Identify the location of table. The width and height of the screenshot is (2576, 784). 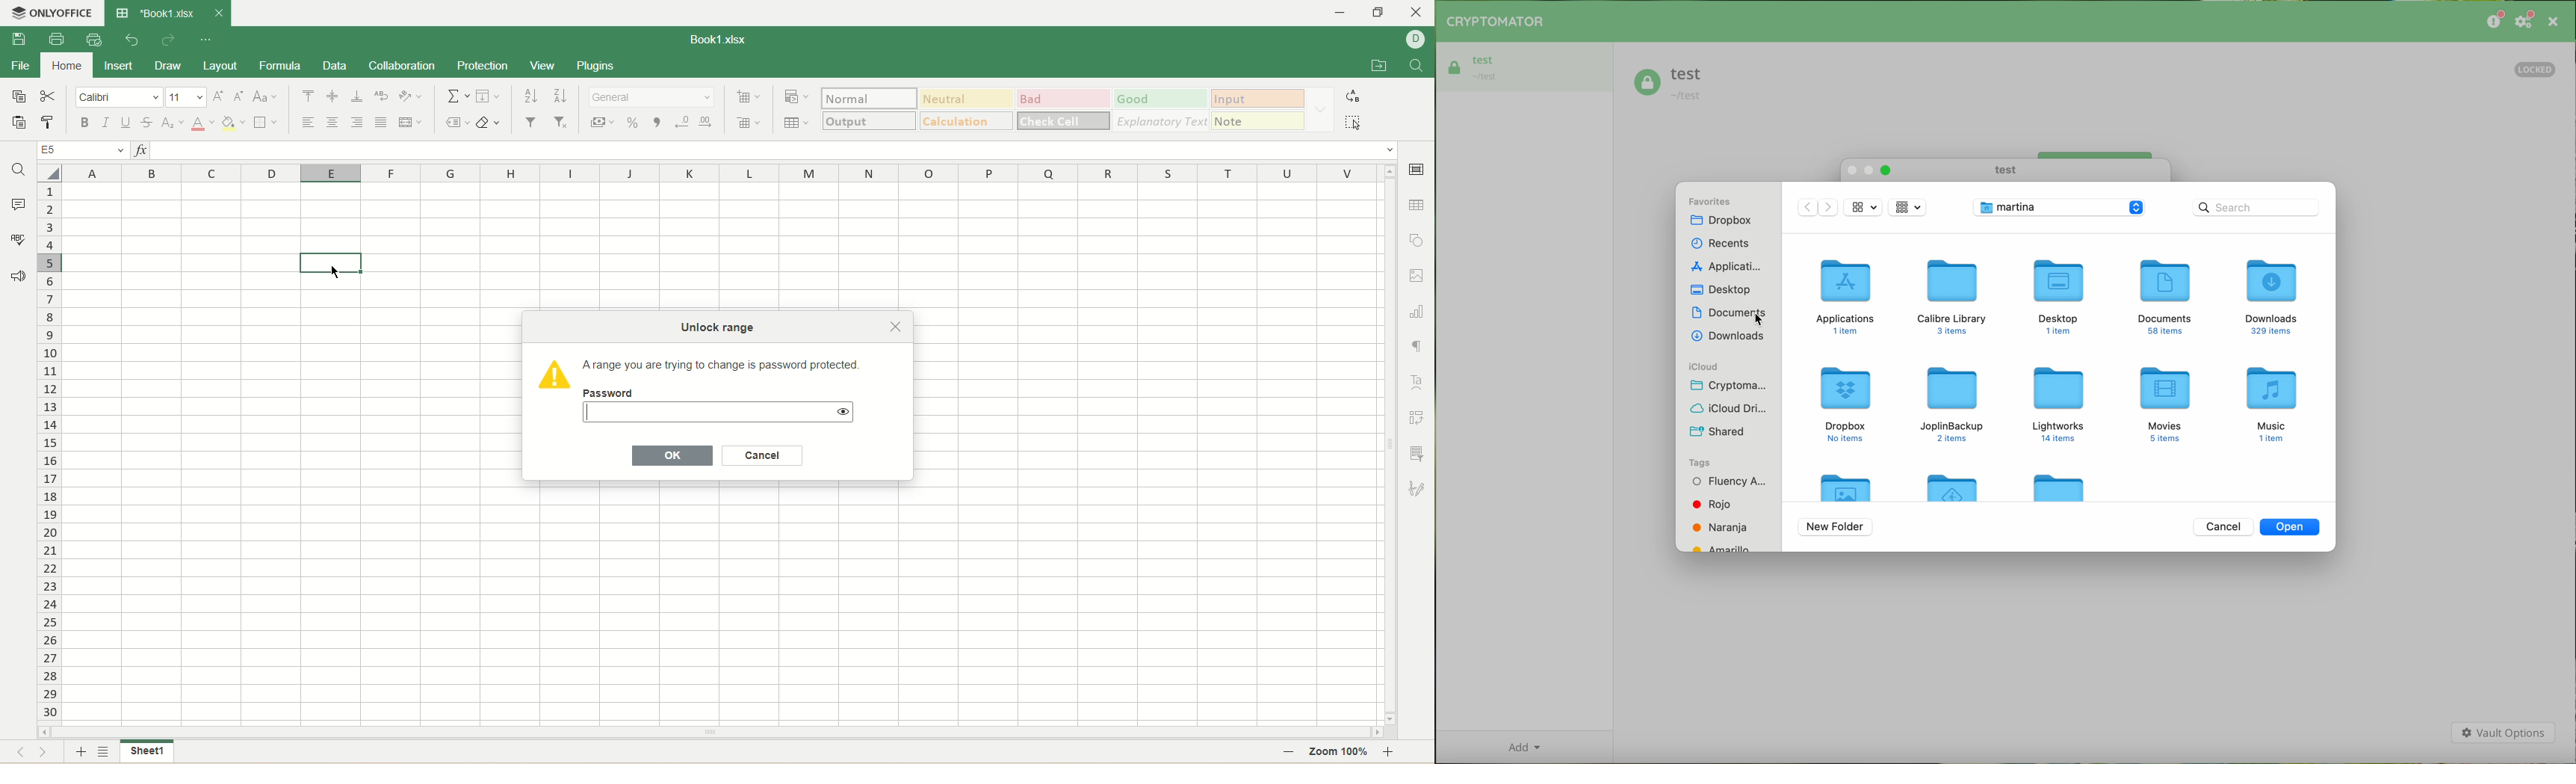
(796, 123).